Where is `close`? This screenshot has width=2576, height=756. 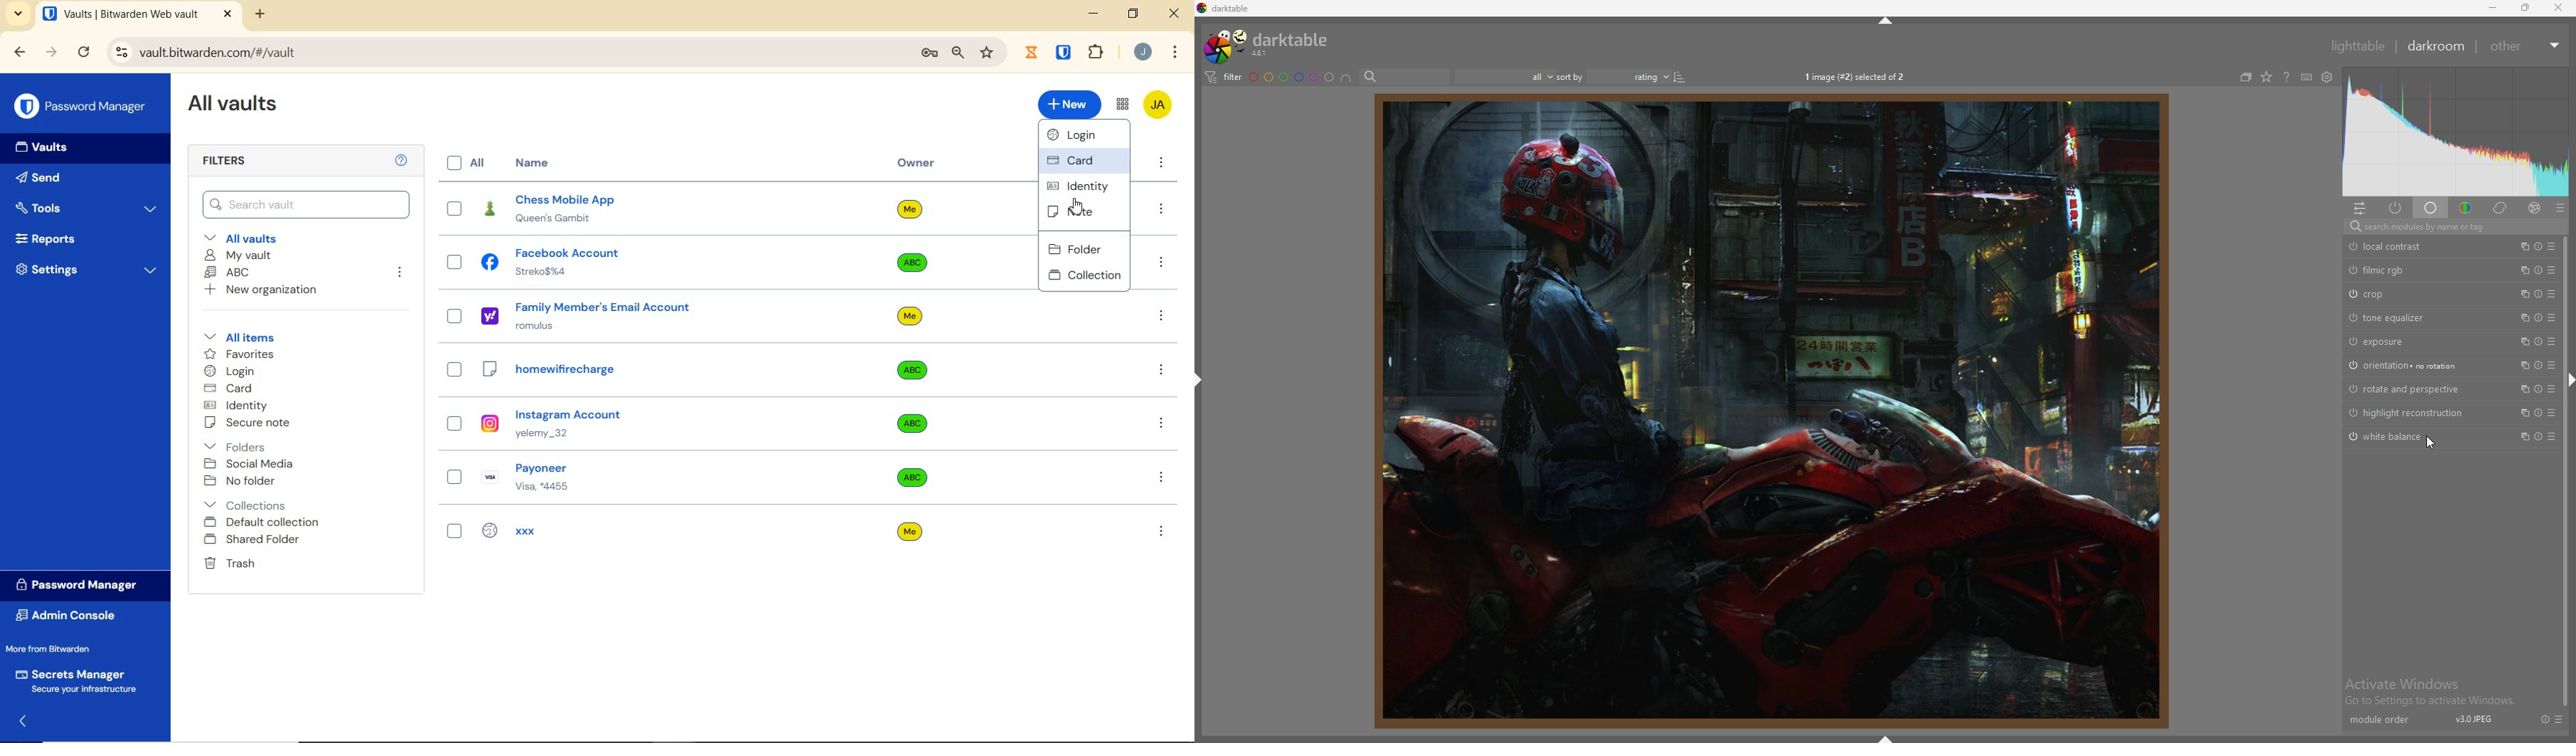
close is located at coordinates (2557, 8).